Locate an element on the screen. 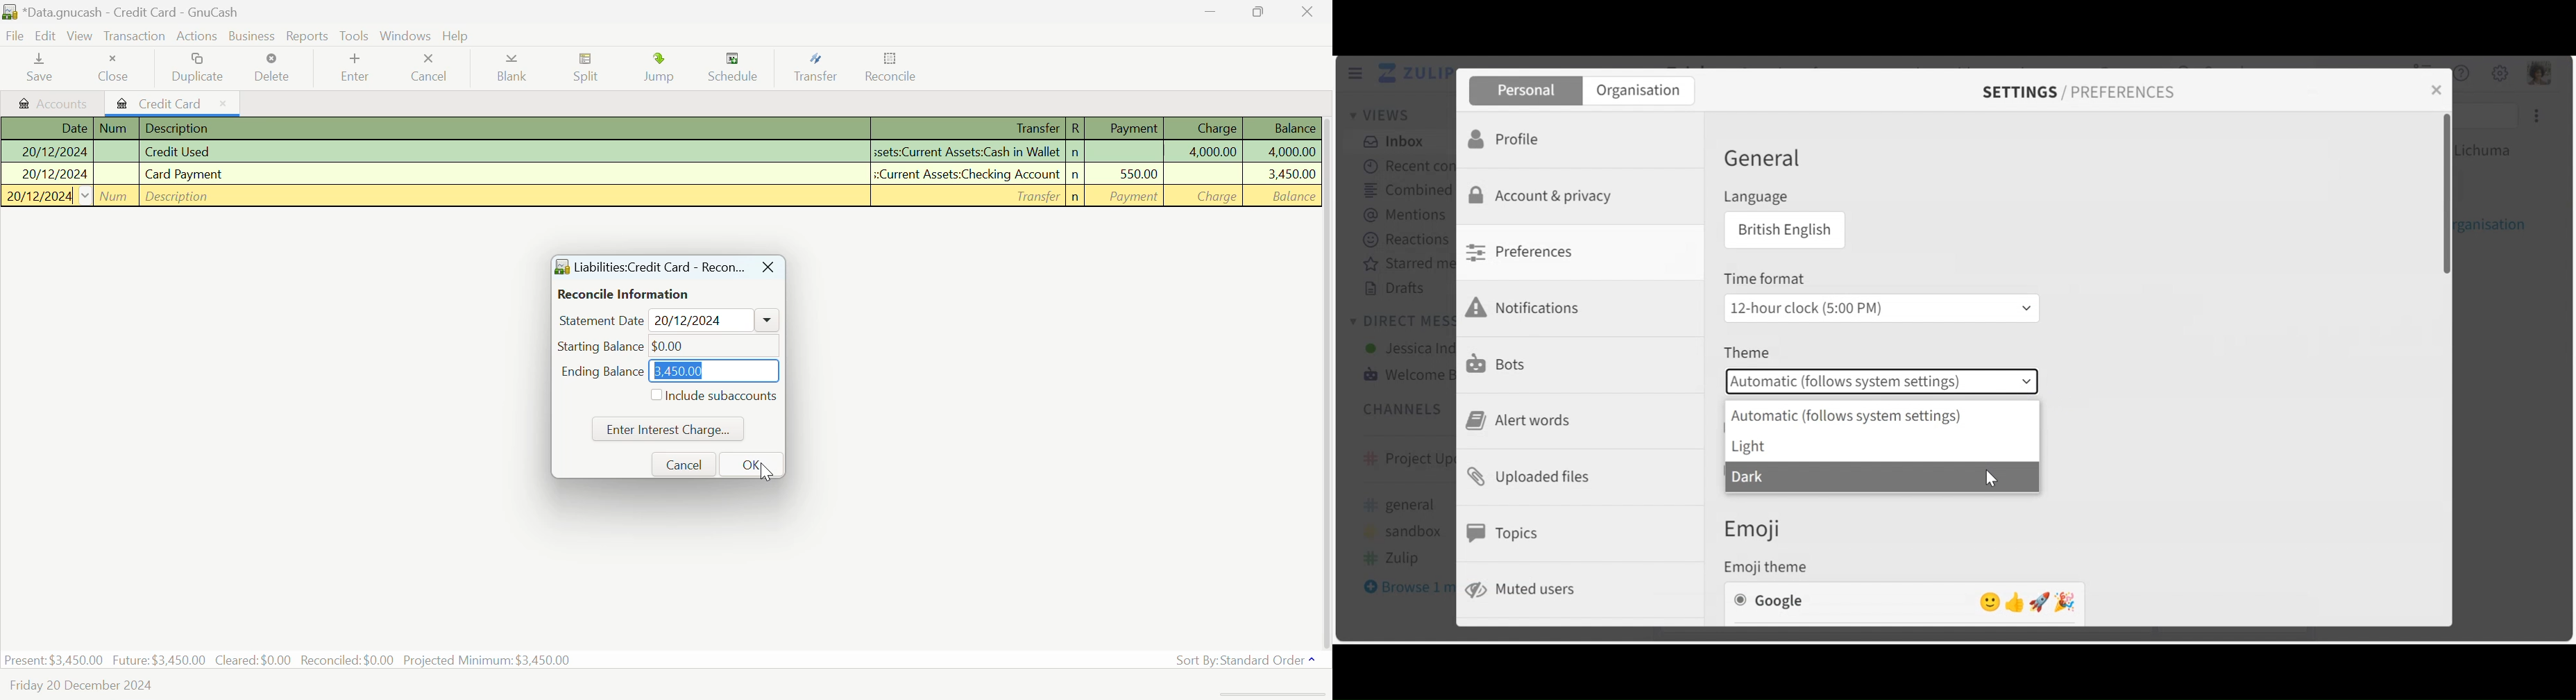 Image resolution: width=2576 pixels, height=700 pixels. Blank is located at coordinates (515, 67).